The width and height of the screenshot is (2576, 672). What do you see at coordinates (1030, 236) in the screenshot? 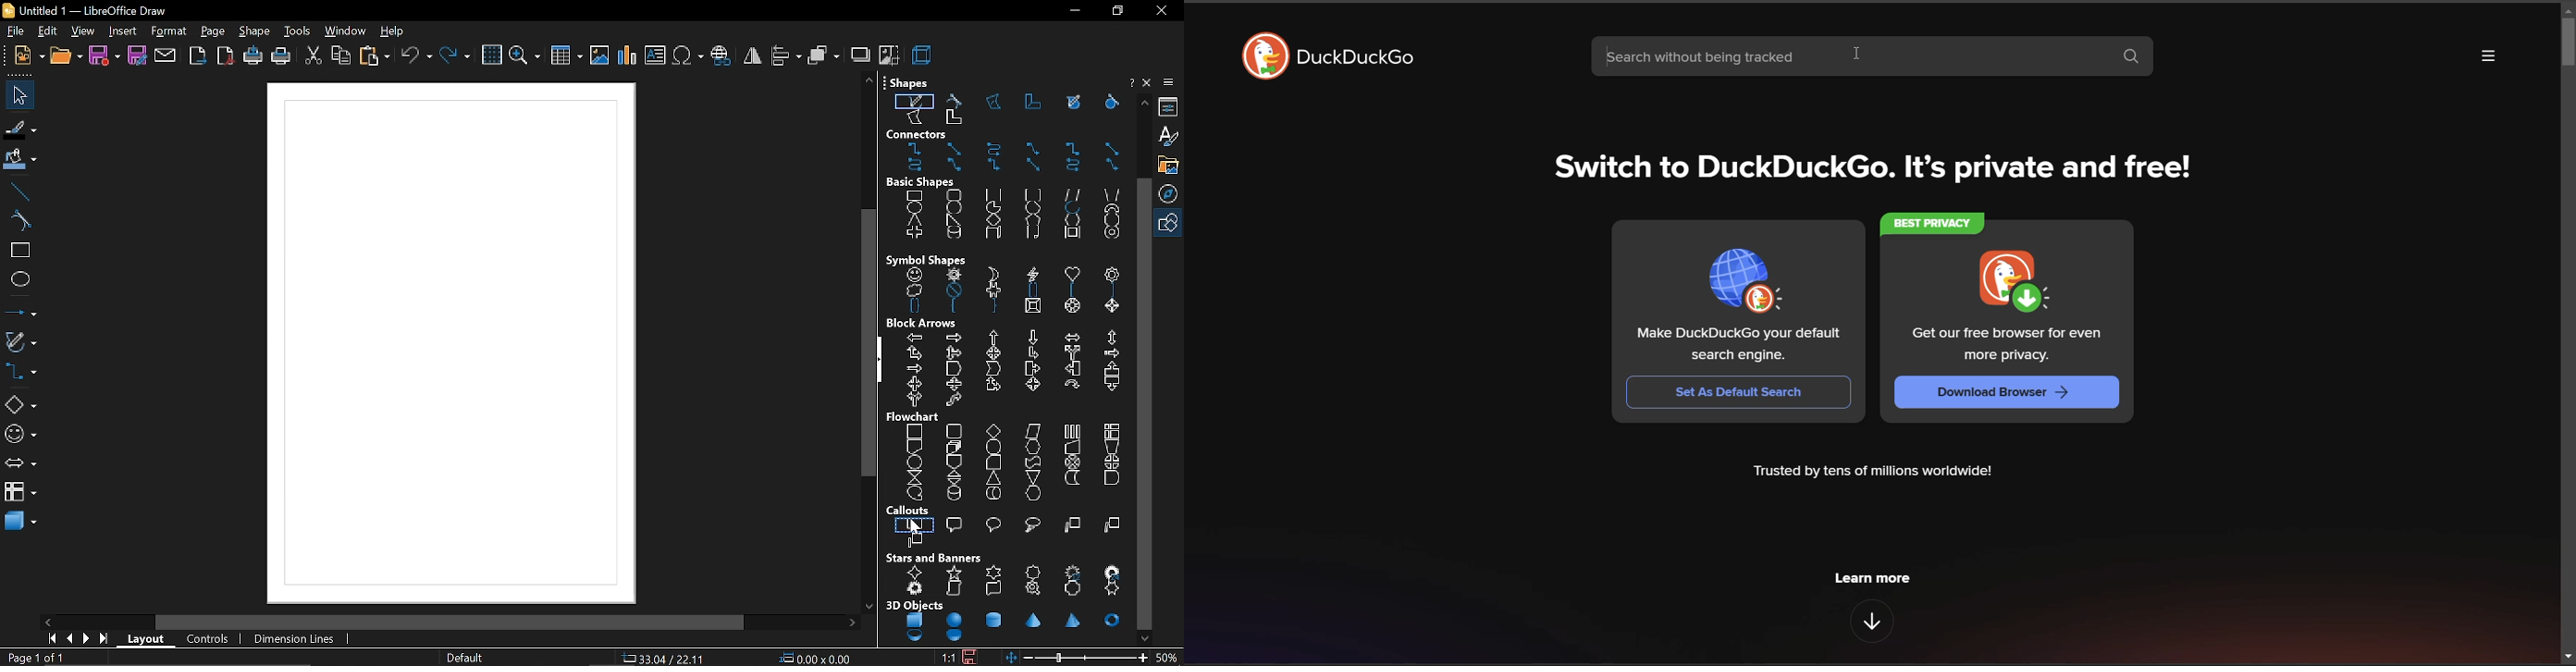
I see `folded corner` at bounding box center [1030, 236].